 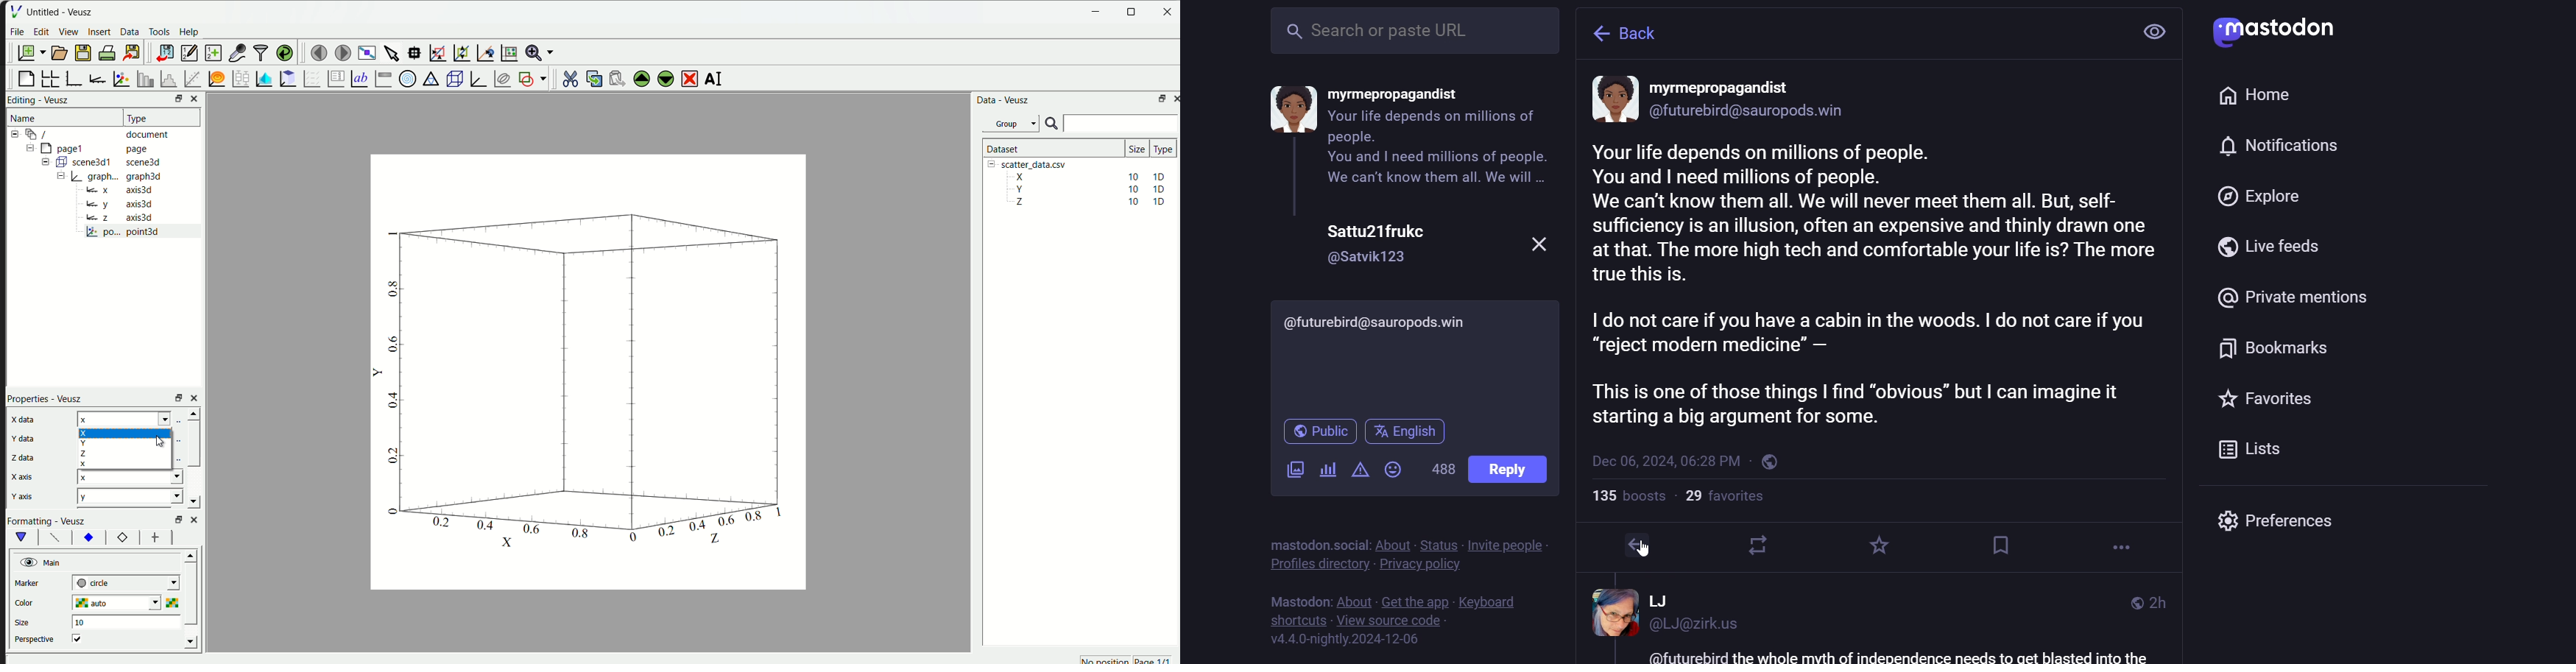 What do you see at coordinates (1756, 546) in the screenshot?
I see `boost` at bounding box center [1756, 546].